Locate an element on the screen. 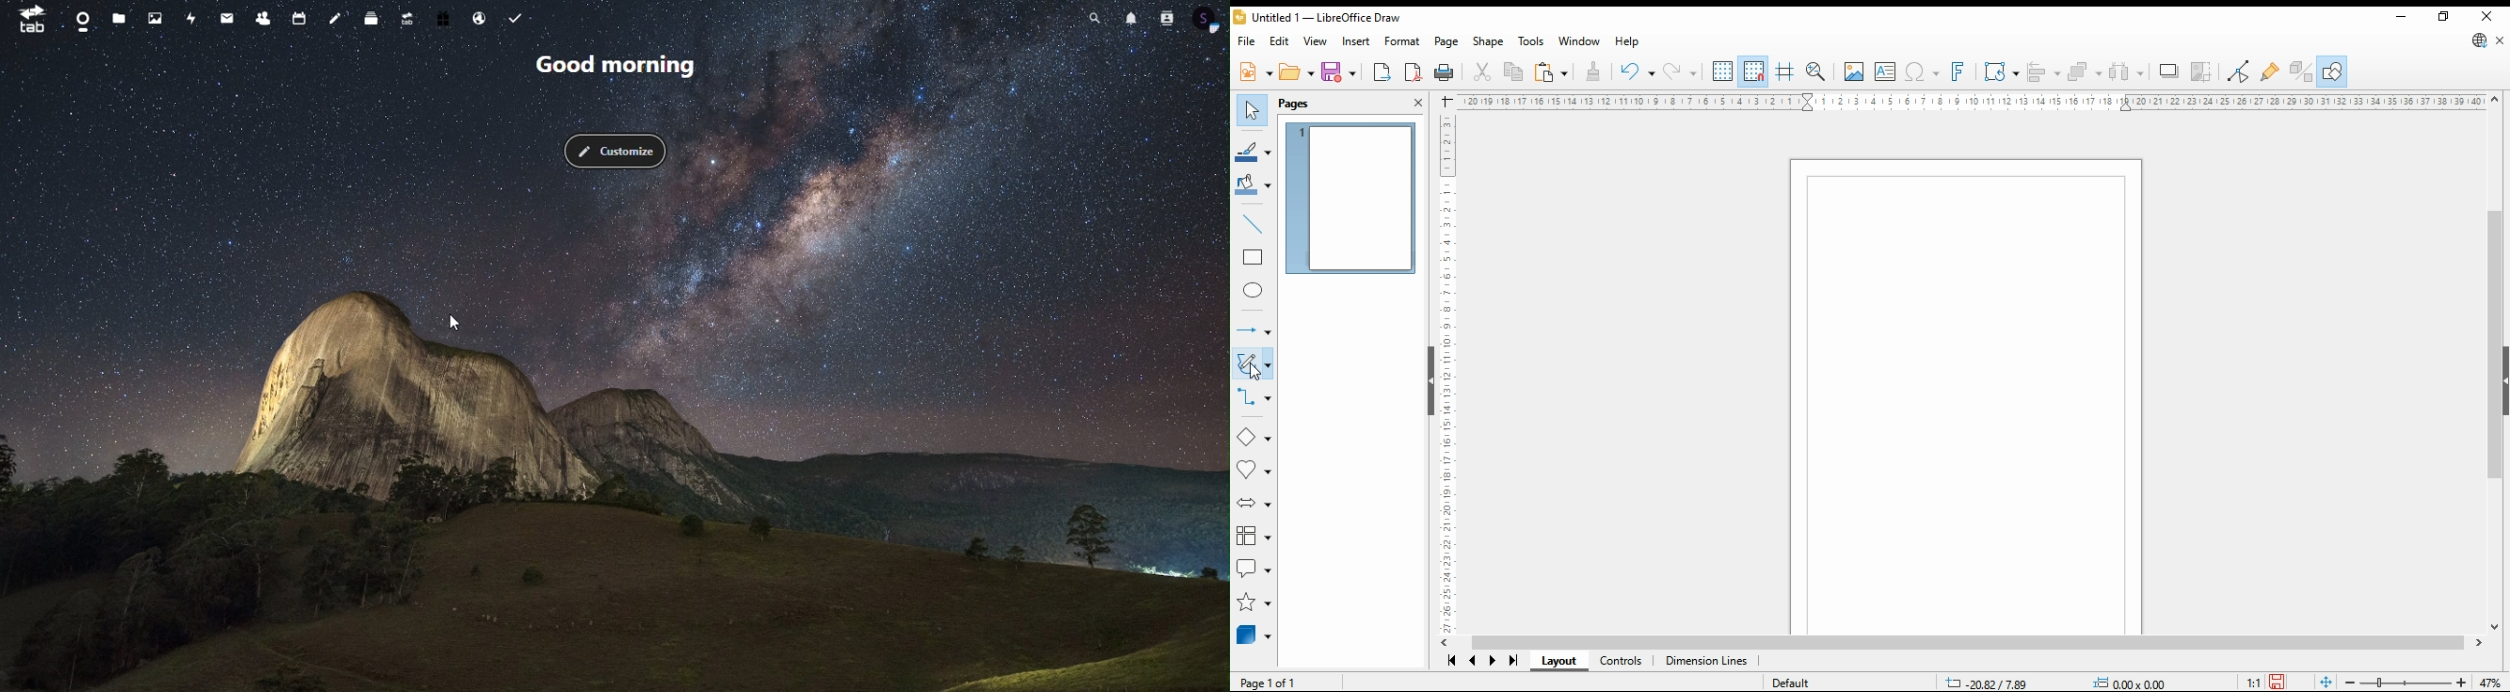 The width and height of the screenshot is (2520, 700). export as pdf is located at coordinates (1413, 73).